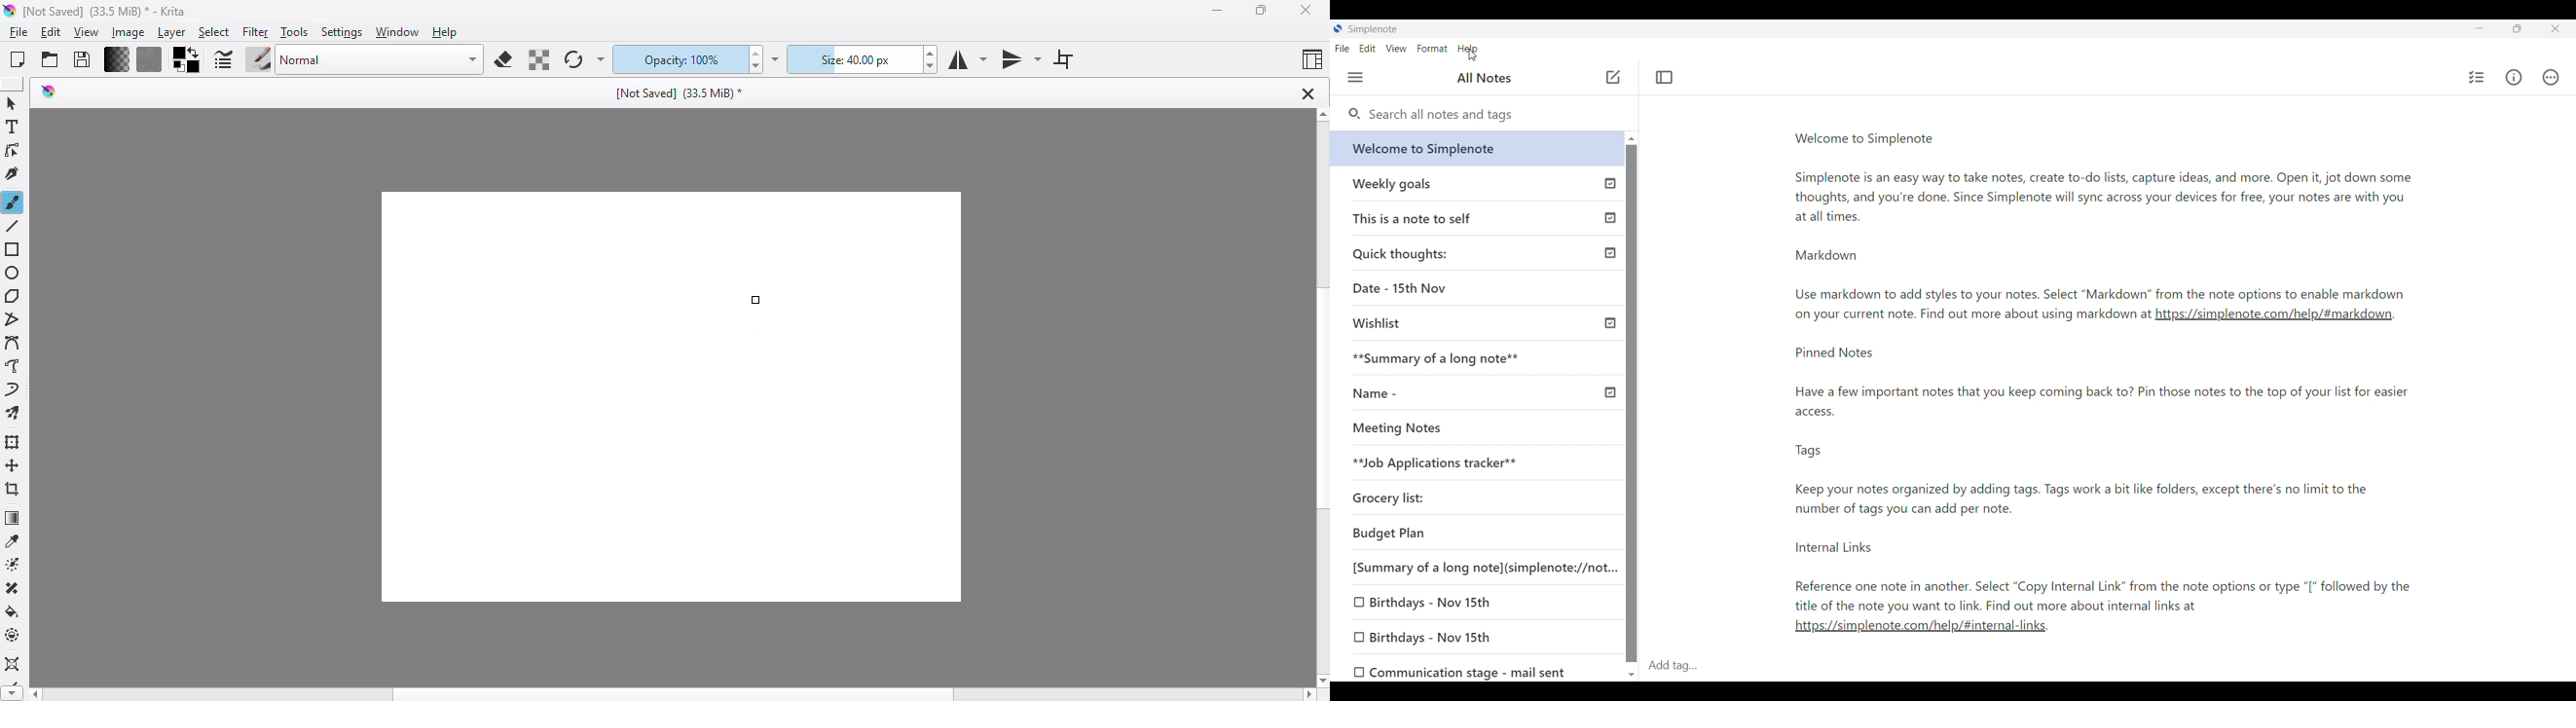  I want to click on link1, so click(2275, 315).